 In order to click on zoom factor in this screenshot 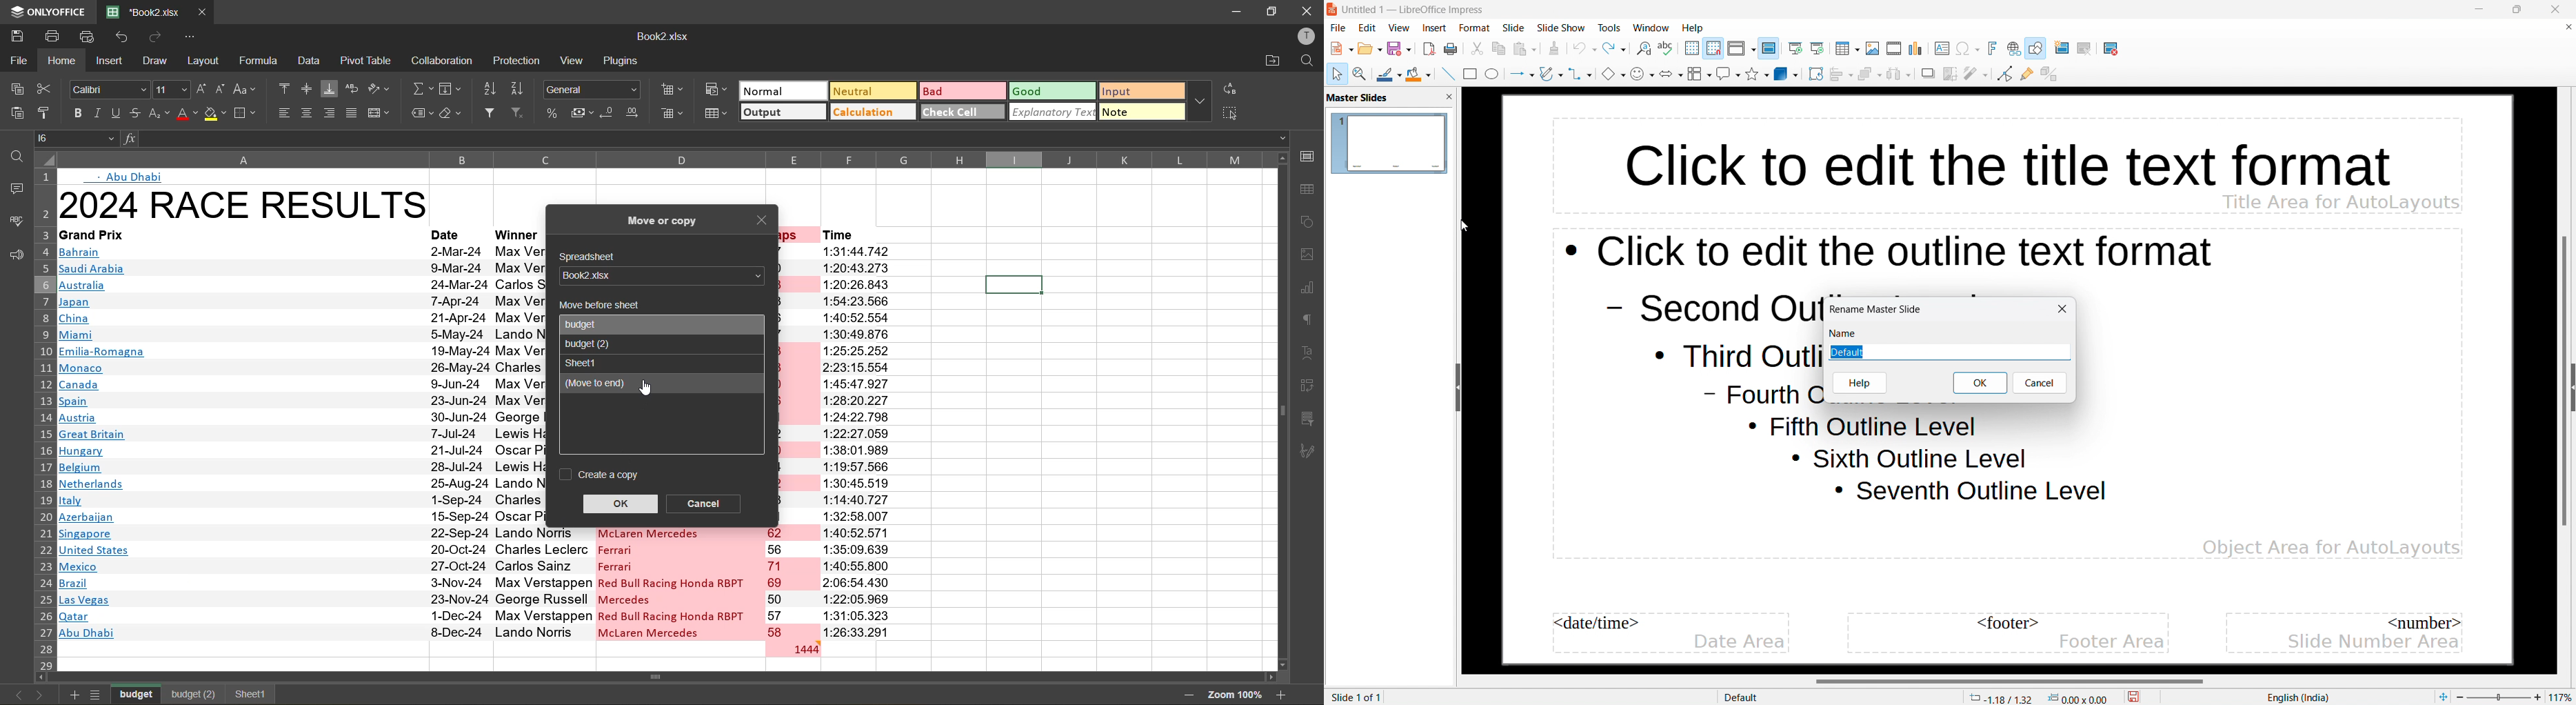, I will do `click(2564, 695)`.